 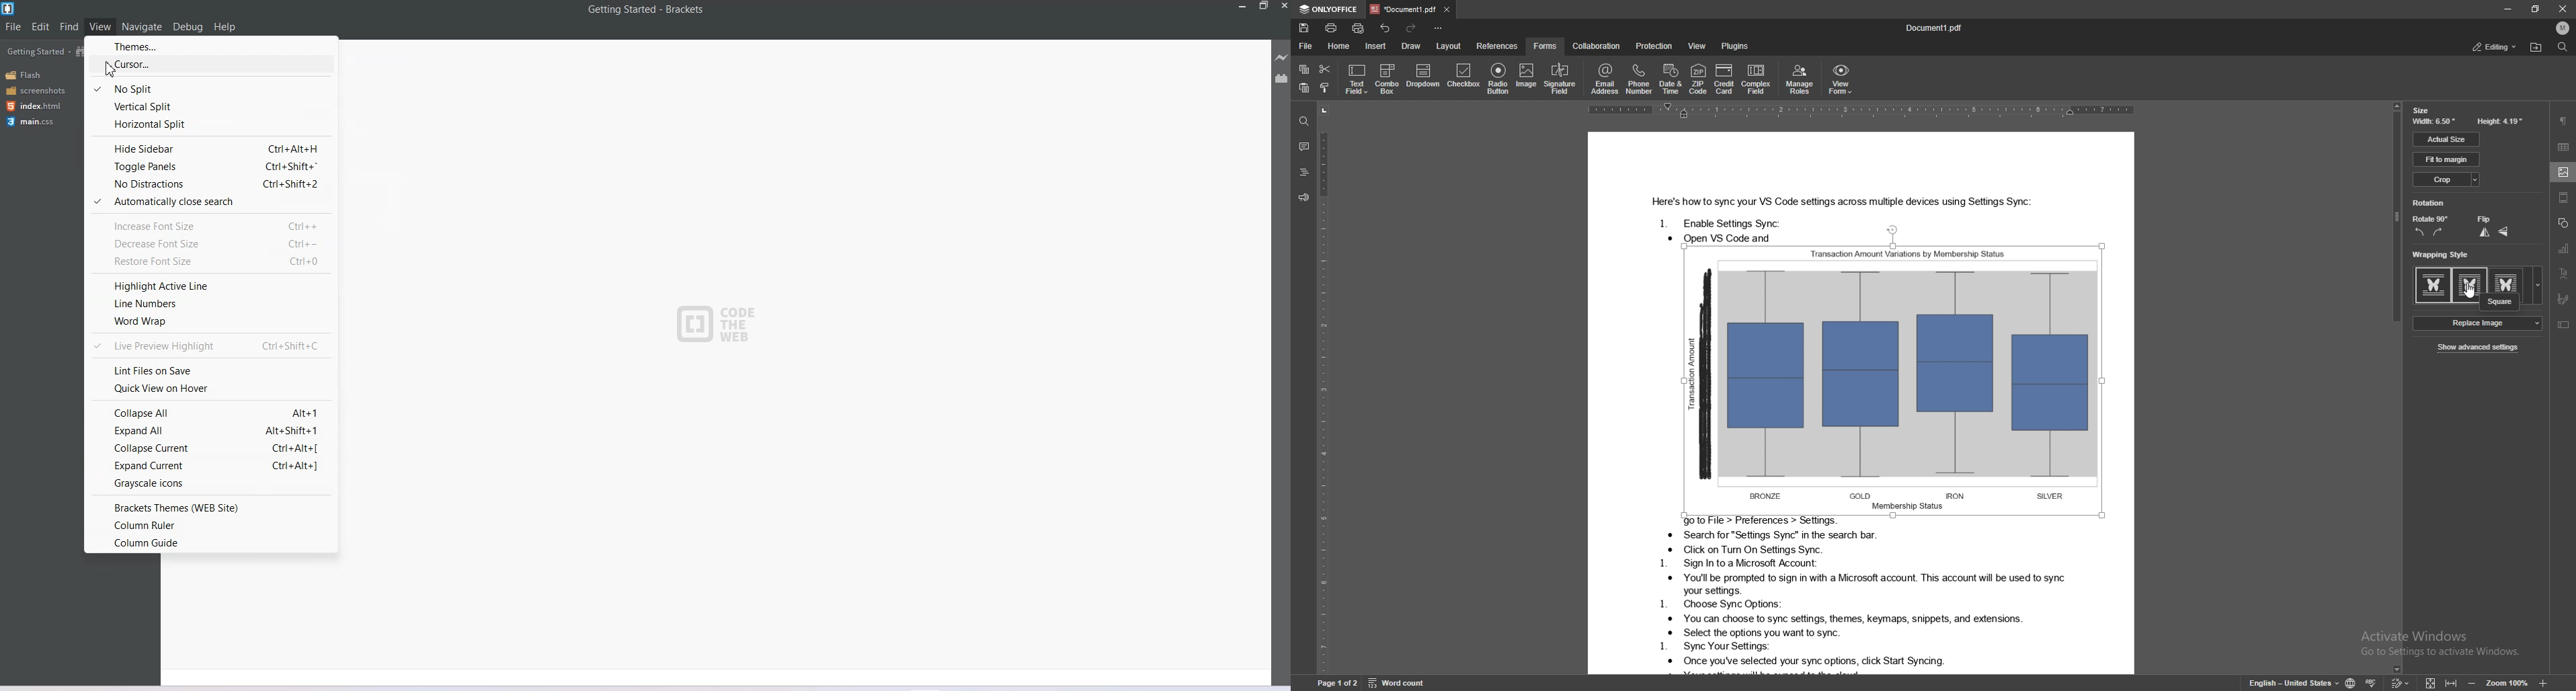 I want to click on Help, so click(x=225, y=27).